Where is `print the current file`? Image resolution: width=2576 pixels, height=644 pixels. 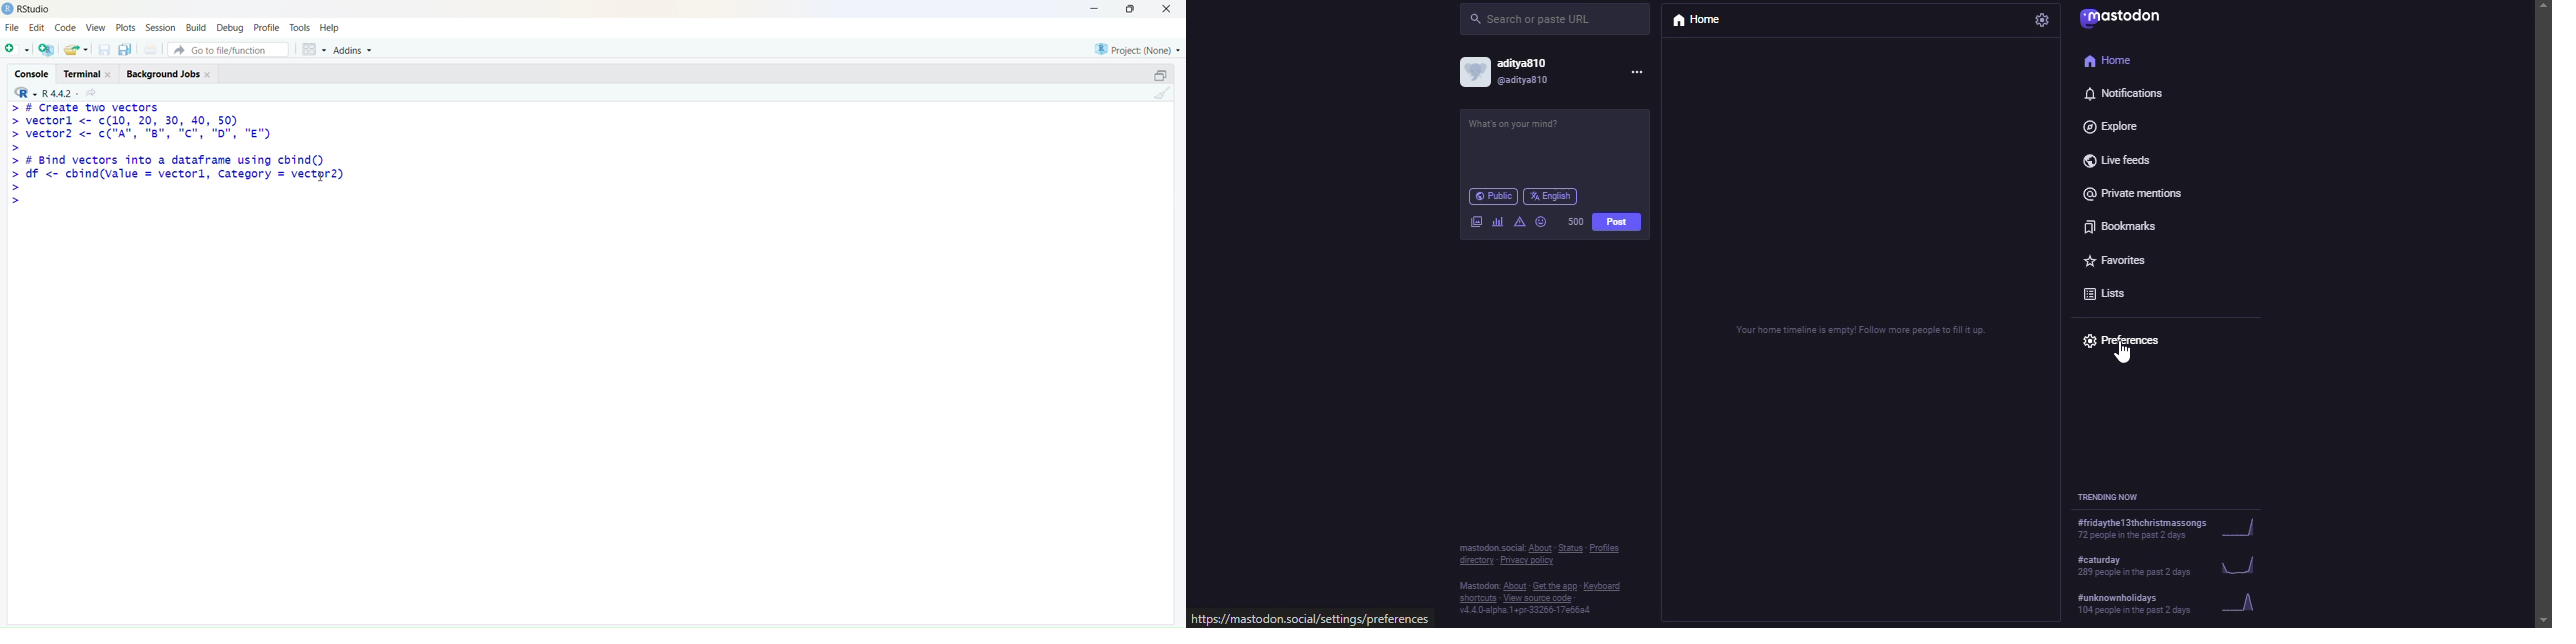
print the current file is located at coordinates (151, 49).